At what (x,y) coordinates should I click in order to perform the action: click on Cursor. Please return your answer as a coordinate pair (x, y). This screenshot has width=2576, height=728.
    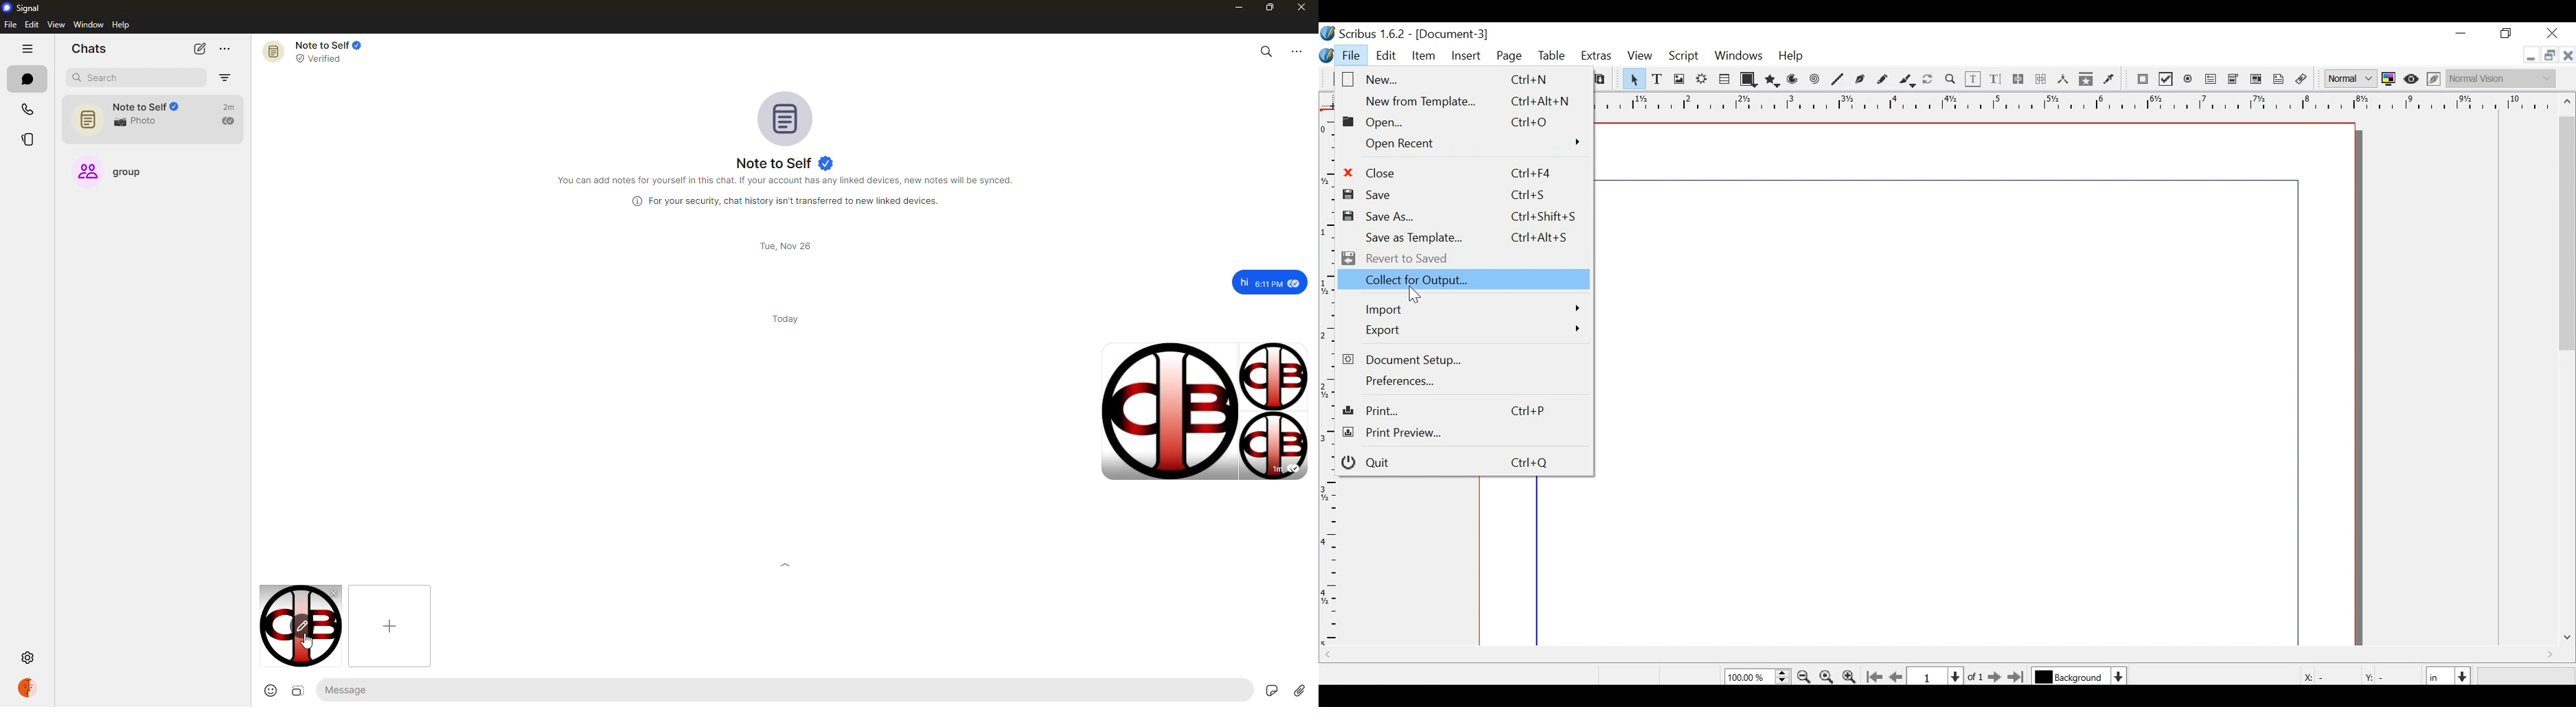
    Looking at the image, I should click on (1415, 296).